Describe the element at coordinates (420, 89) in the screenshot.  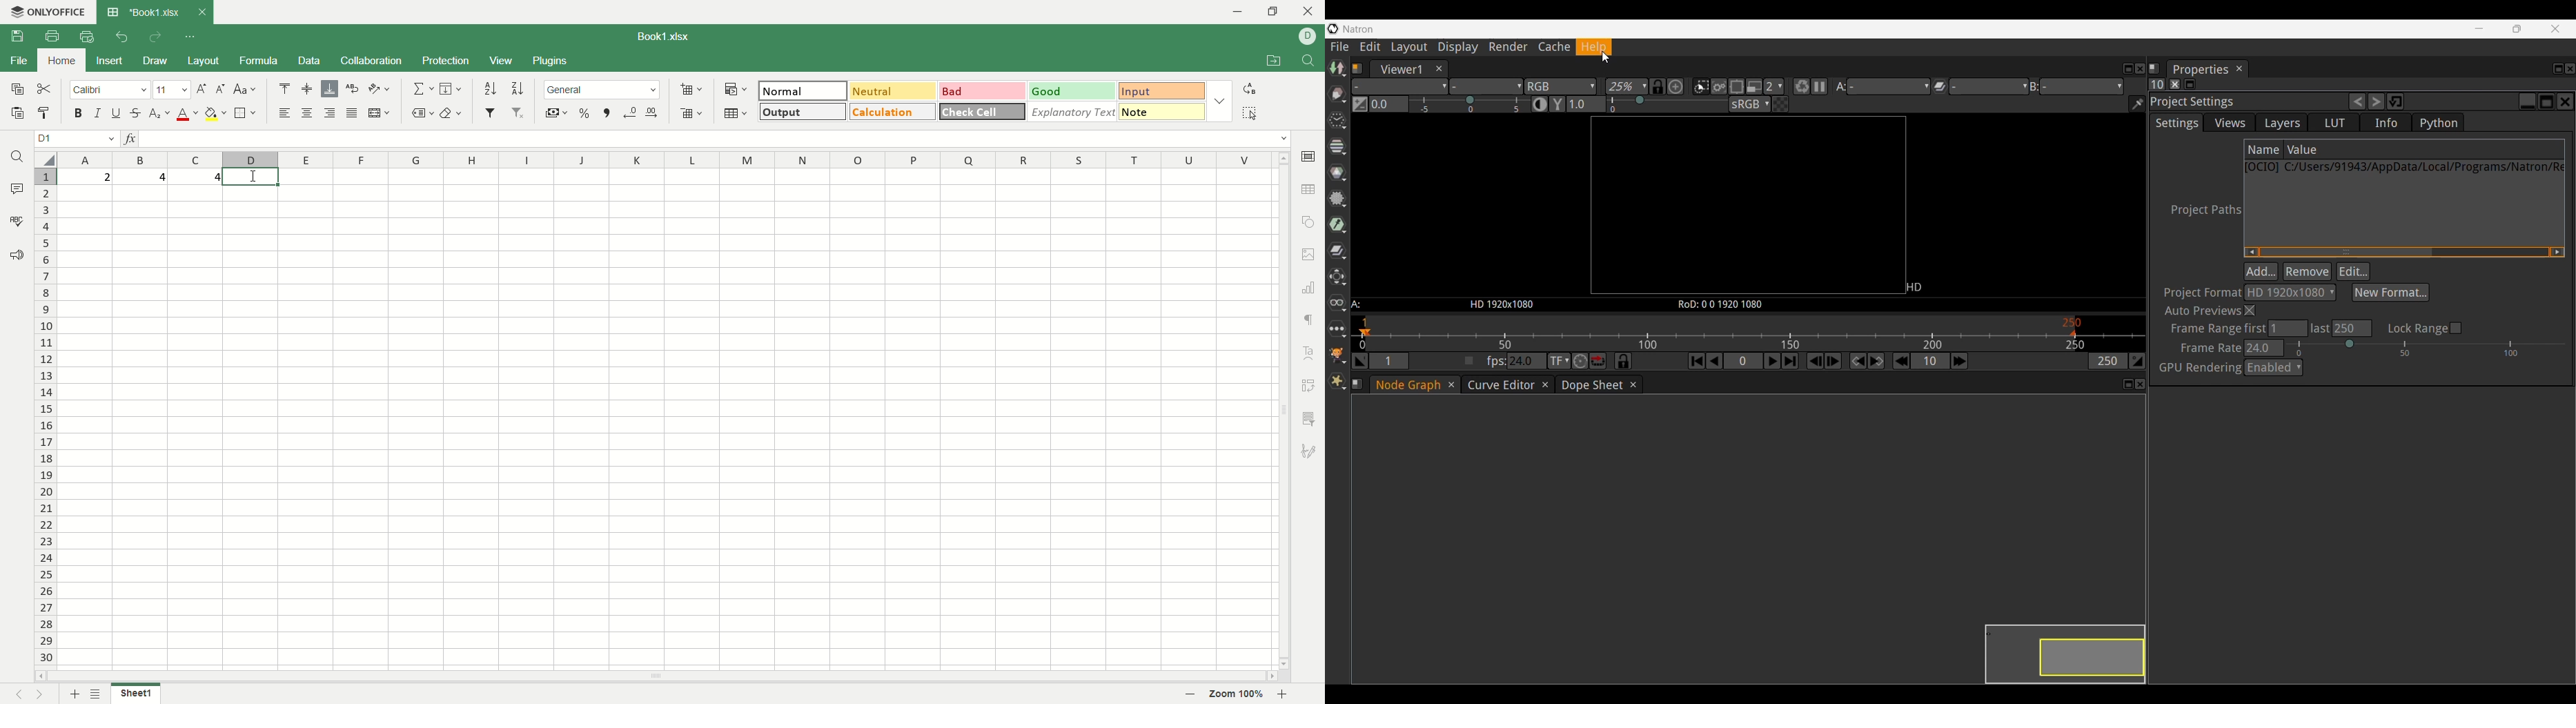
I see `summation` at that location.